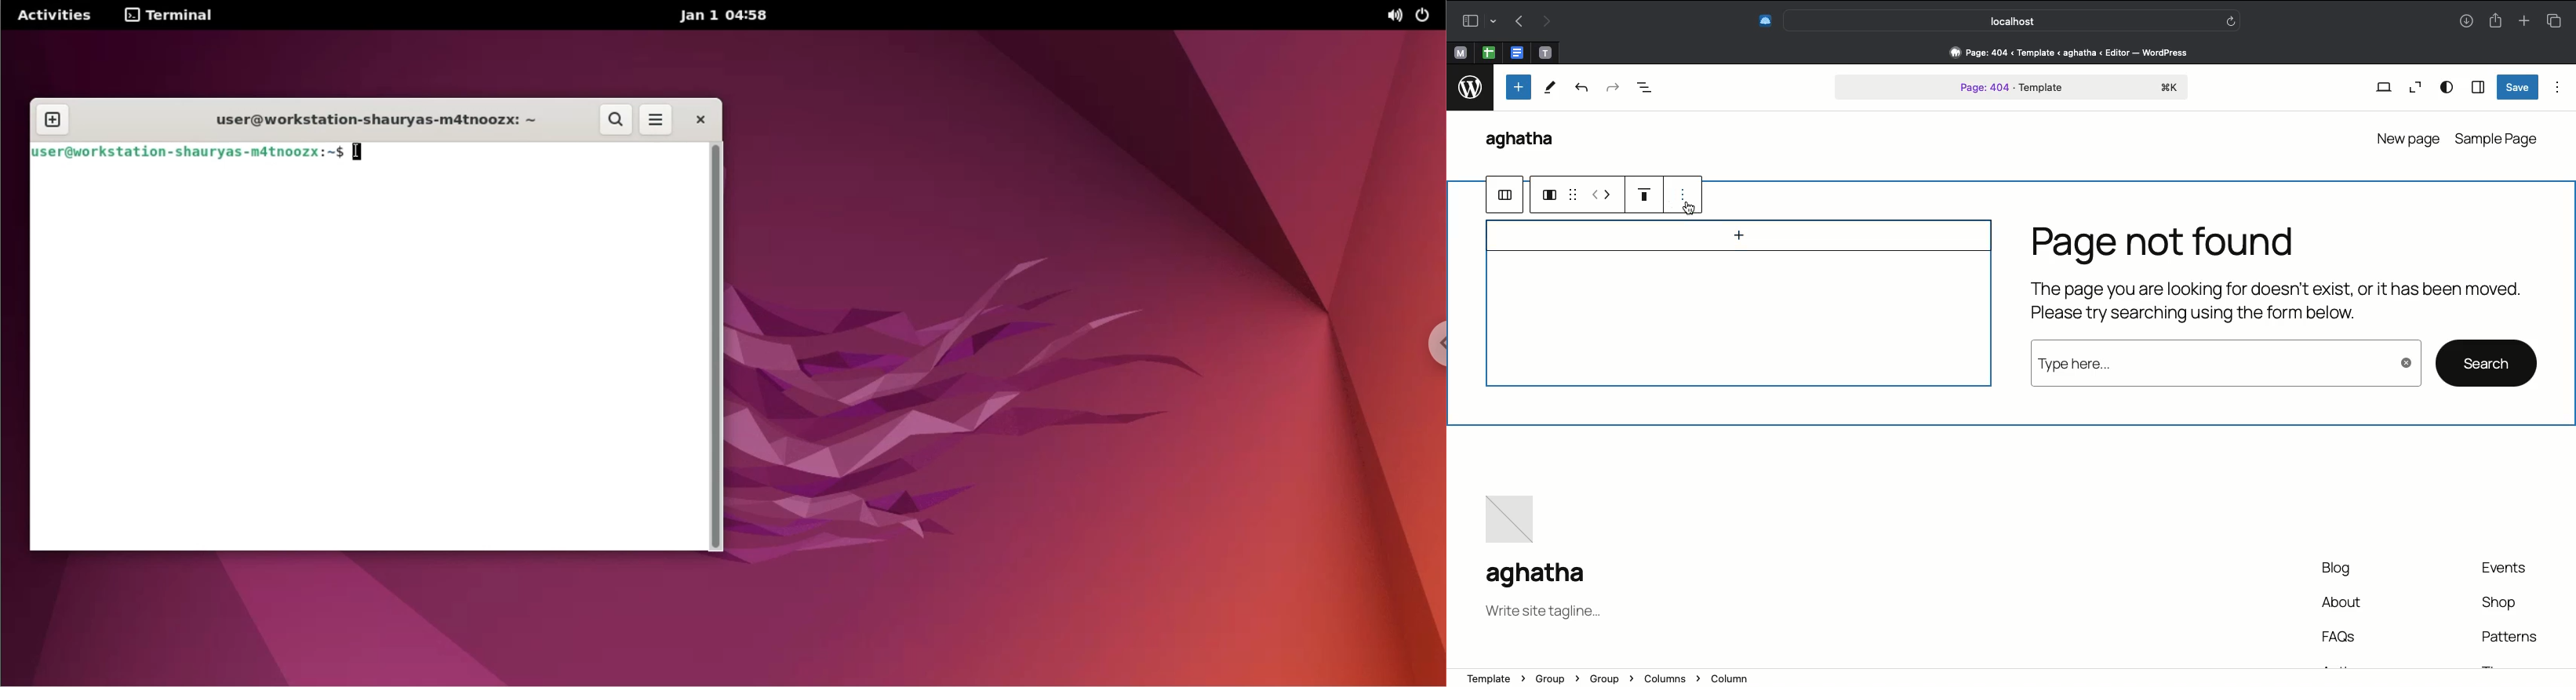  I want to click on Justification, so click(1642, 194).